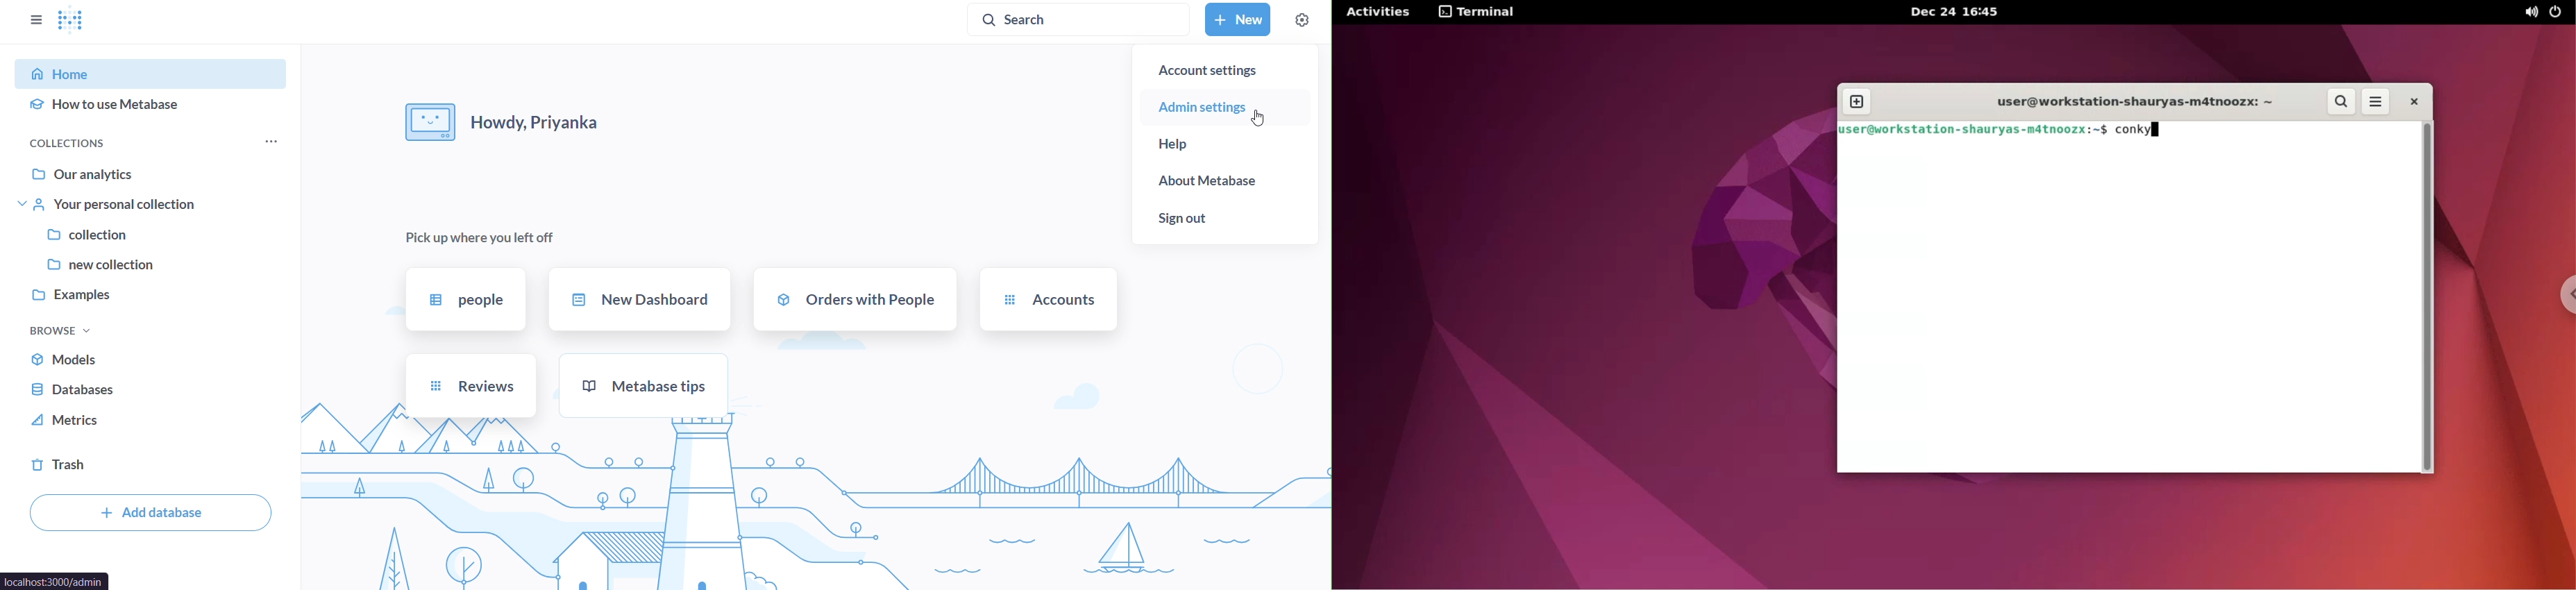  What do you see at coordinates (153, 72) in the screenshot?
I see `home` at bounding box center [153, 72].